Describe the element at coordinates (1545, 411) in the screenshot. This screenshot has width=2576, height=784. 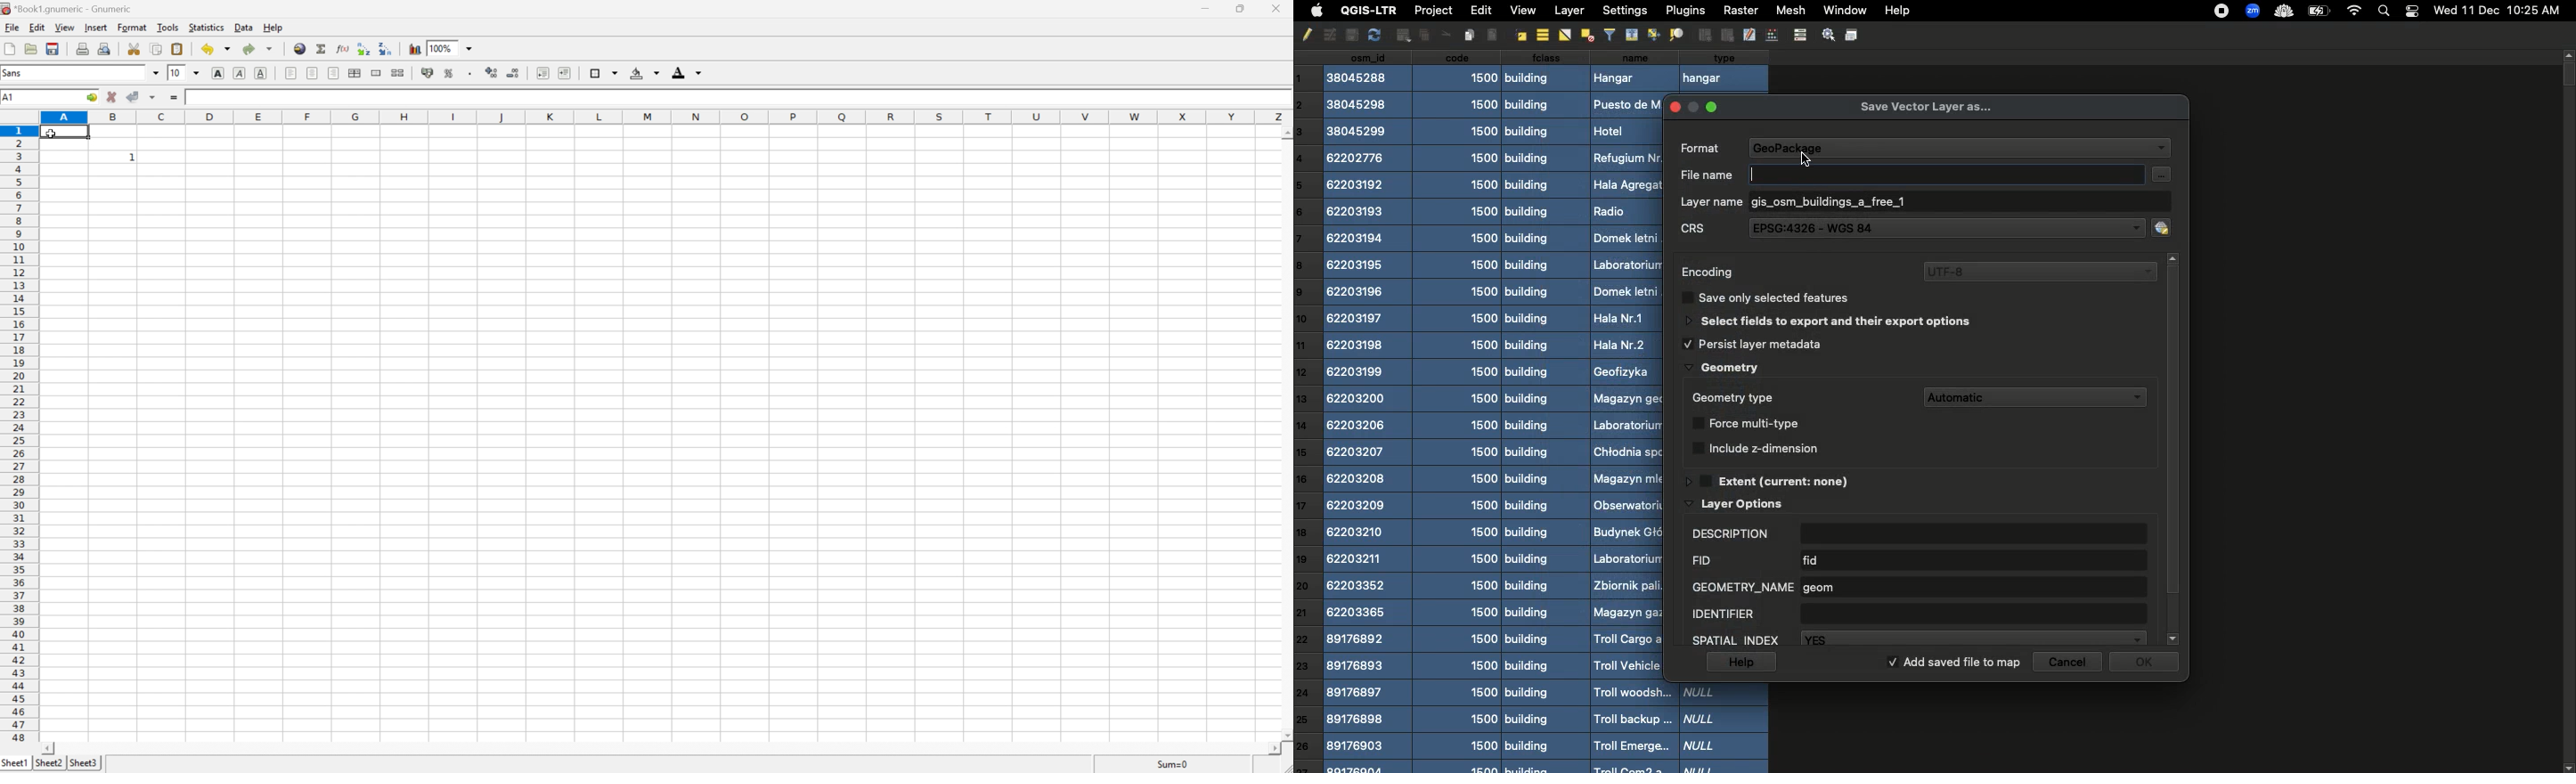
I see `class` at that location.